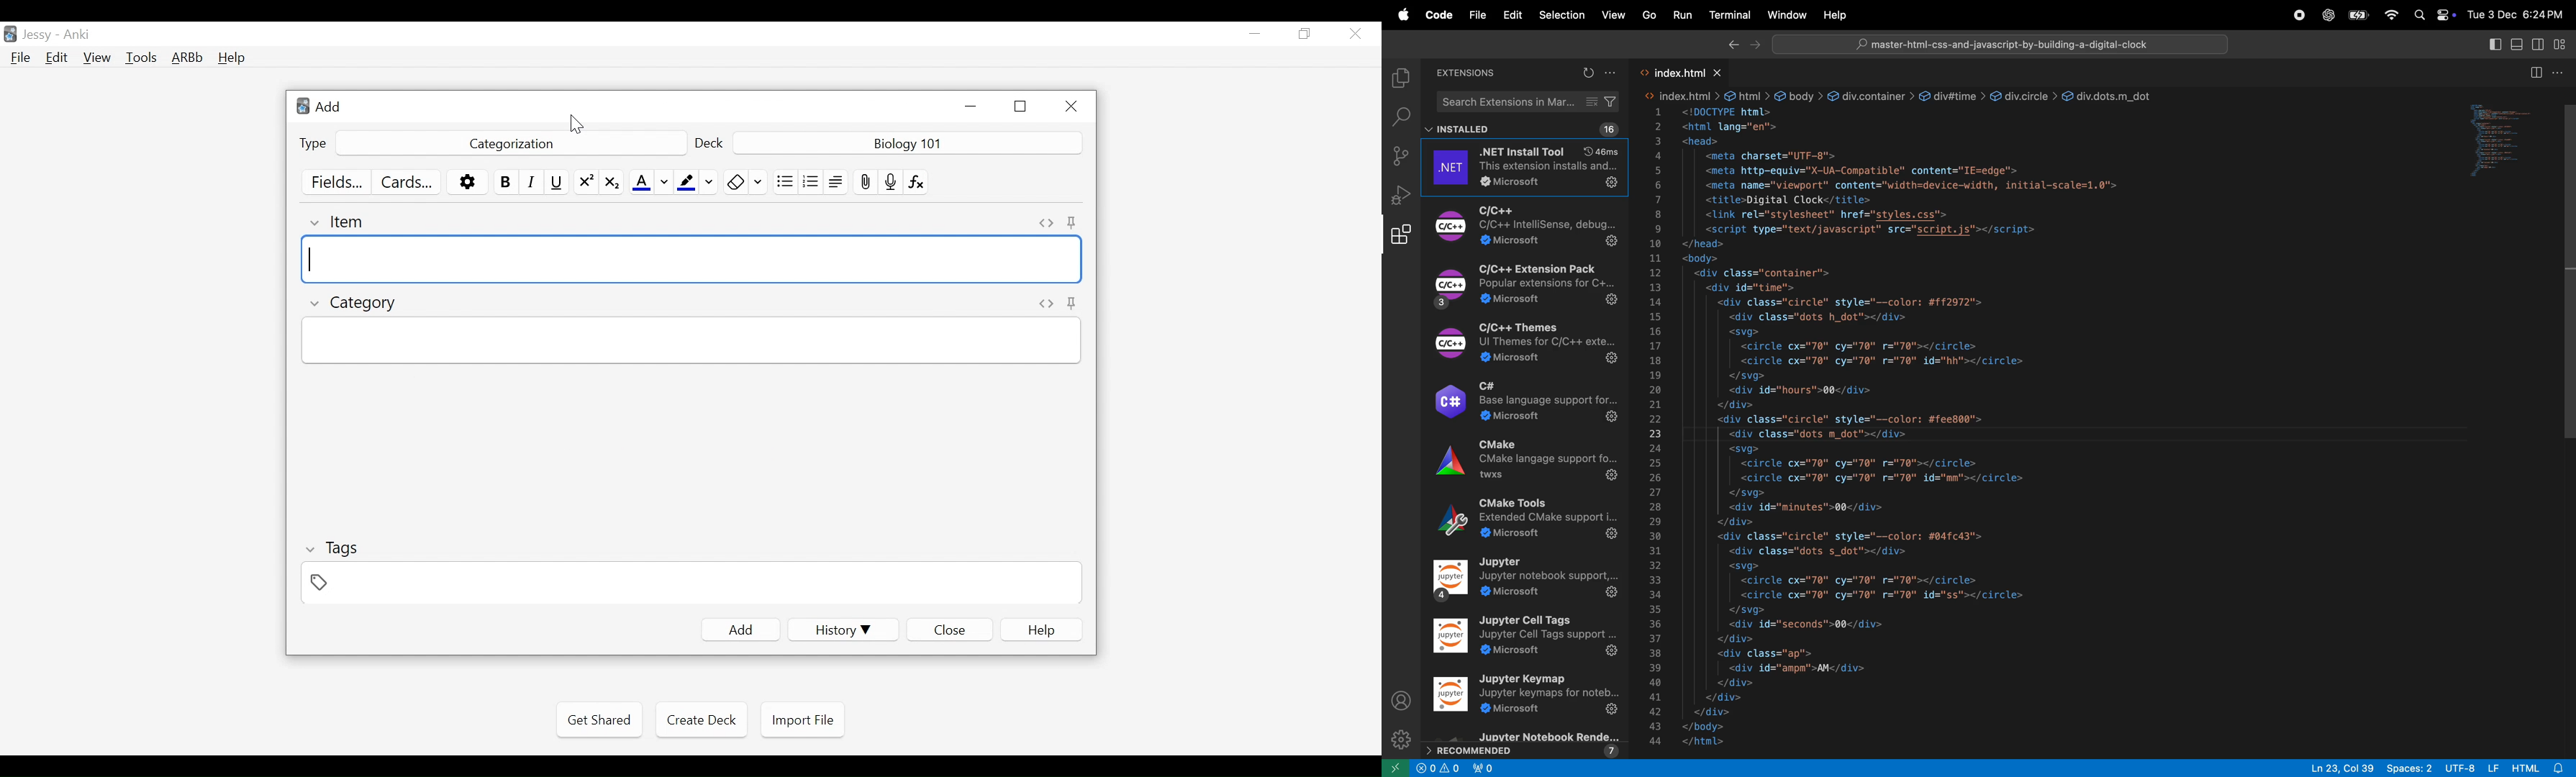 The image size is (2576, 784). Describe the element at coordinates (405, 183) in the screenshot. I see `Customize Card Template` at that location.